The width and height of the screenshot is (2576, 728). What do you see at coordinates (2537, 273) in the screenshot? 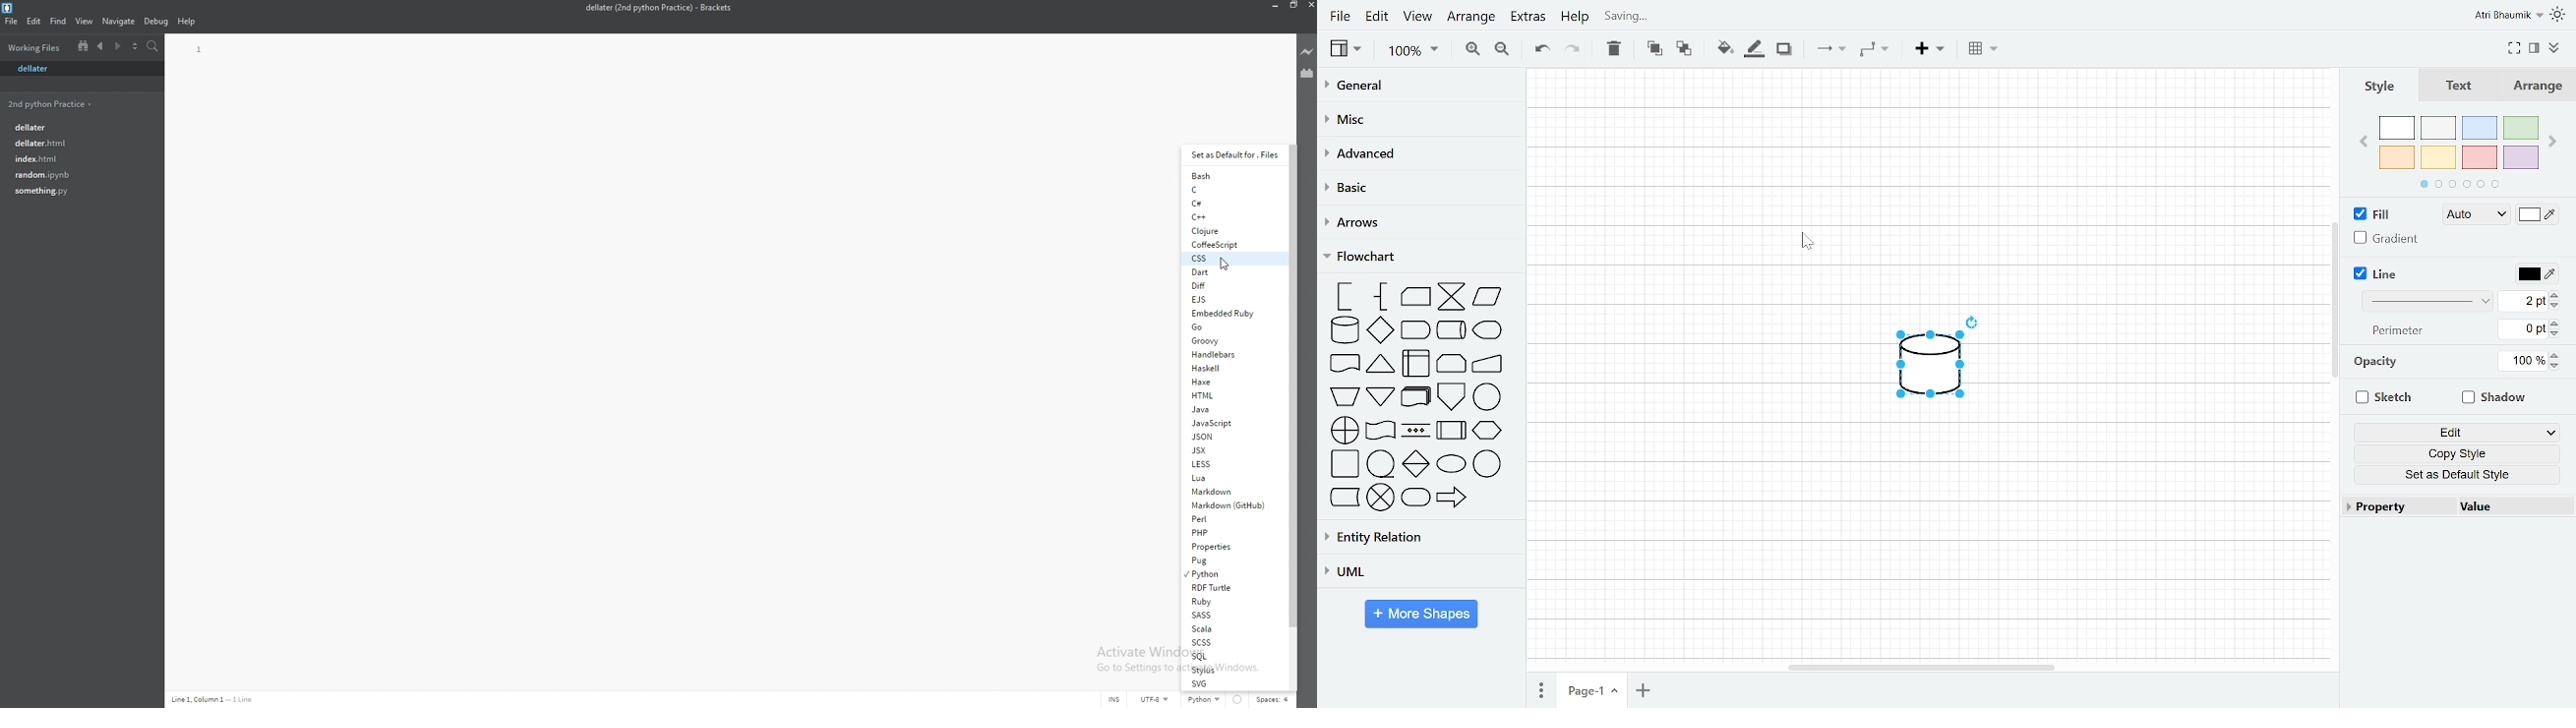
I see `Line color` at bounding box center [2537, 273].